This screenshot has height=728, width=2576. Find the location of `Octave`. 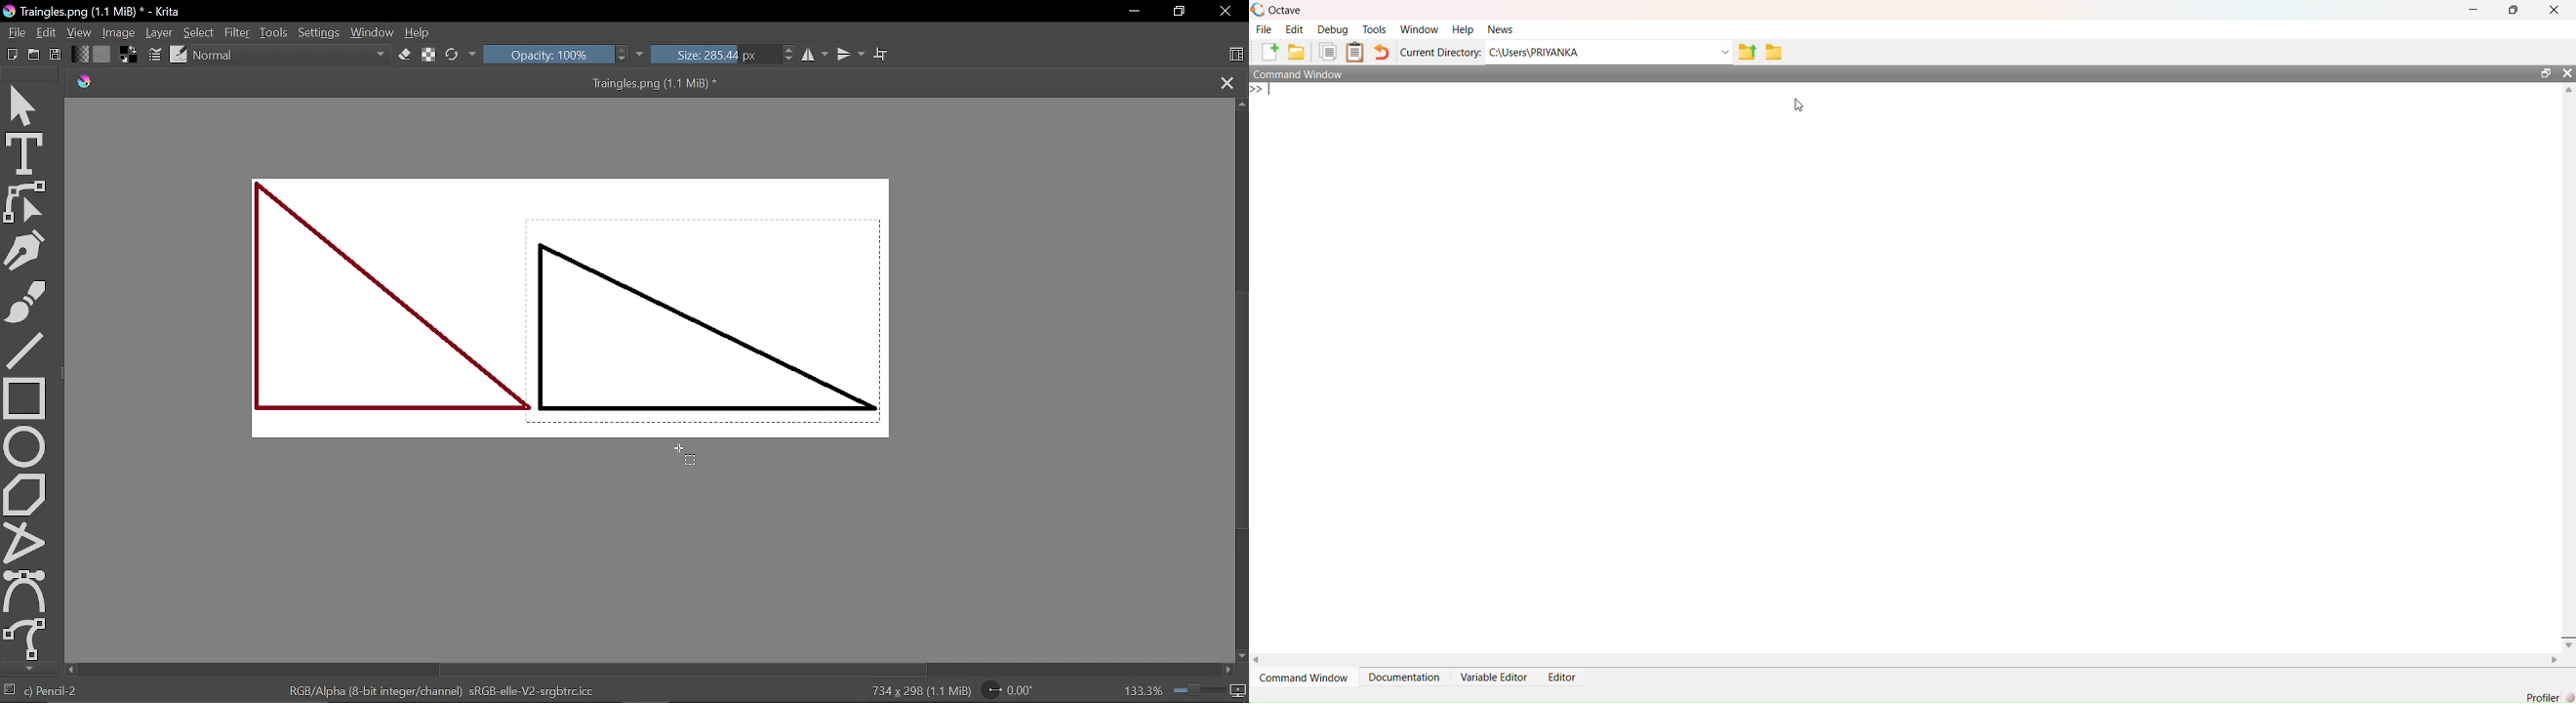

Octave is located at coordinates (1279, 10).